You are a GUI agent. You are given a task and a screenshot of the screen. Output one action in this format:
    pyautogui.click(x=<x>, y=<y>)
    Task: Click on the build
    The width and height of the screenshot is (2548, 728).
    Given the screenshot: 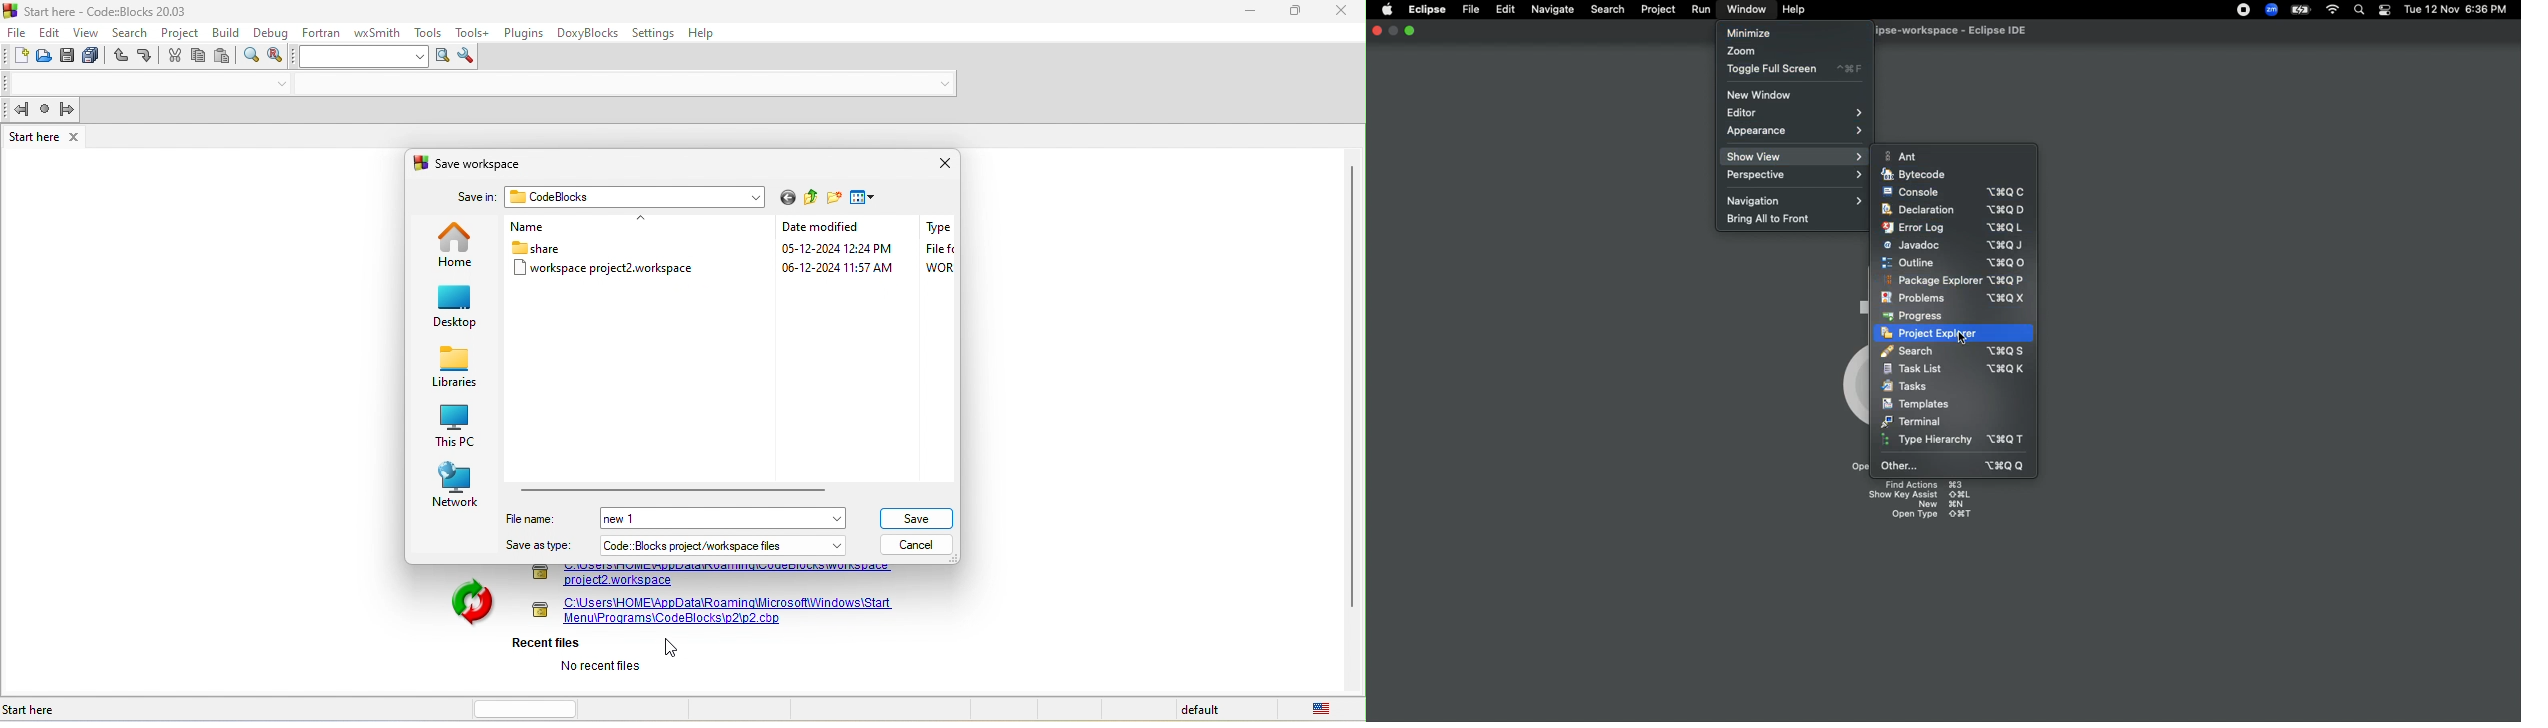 What is the action you would take?
    pyautogui.click(x=226, y=32)
    